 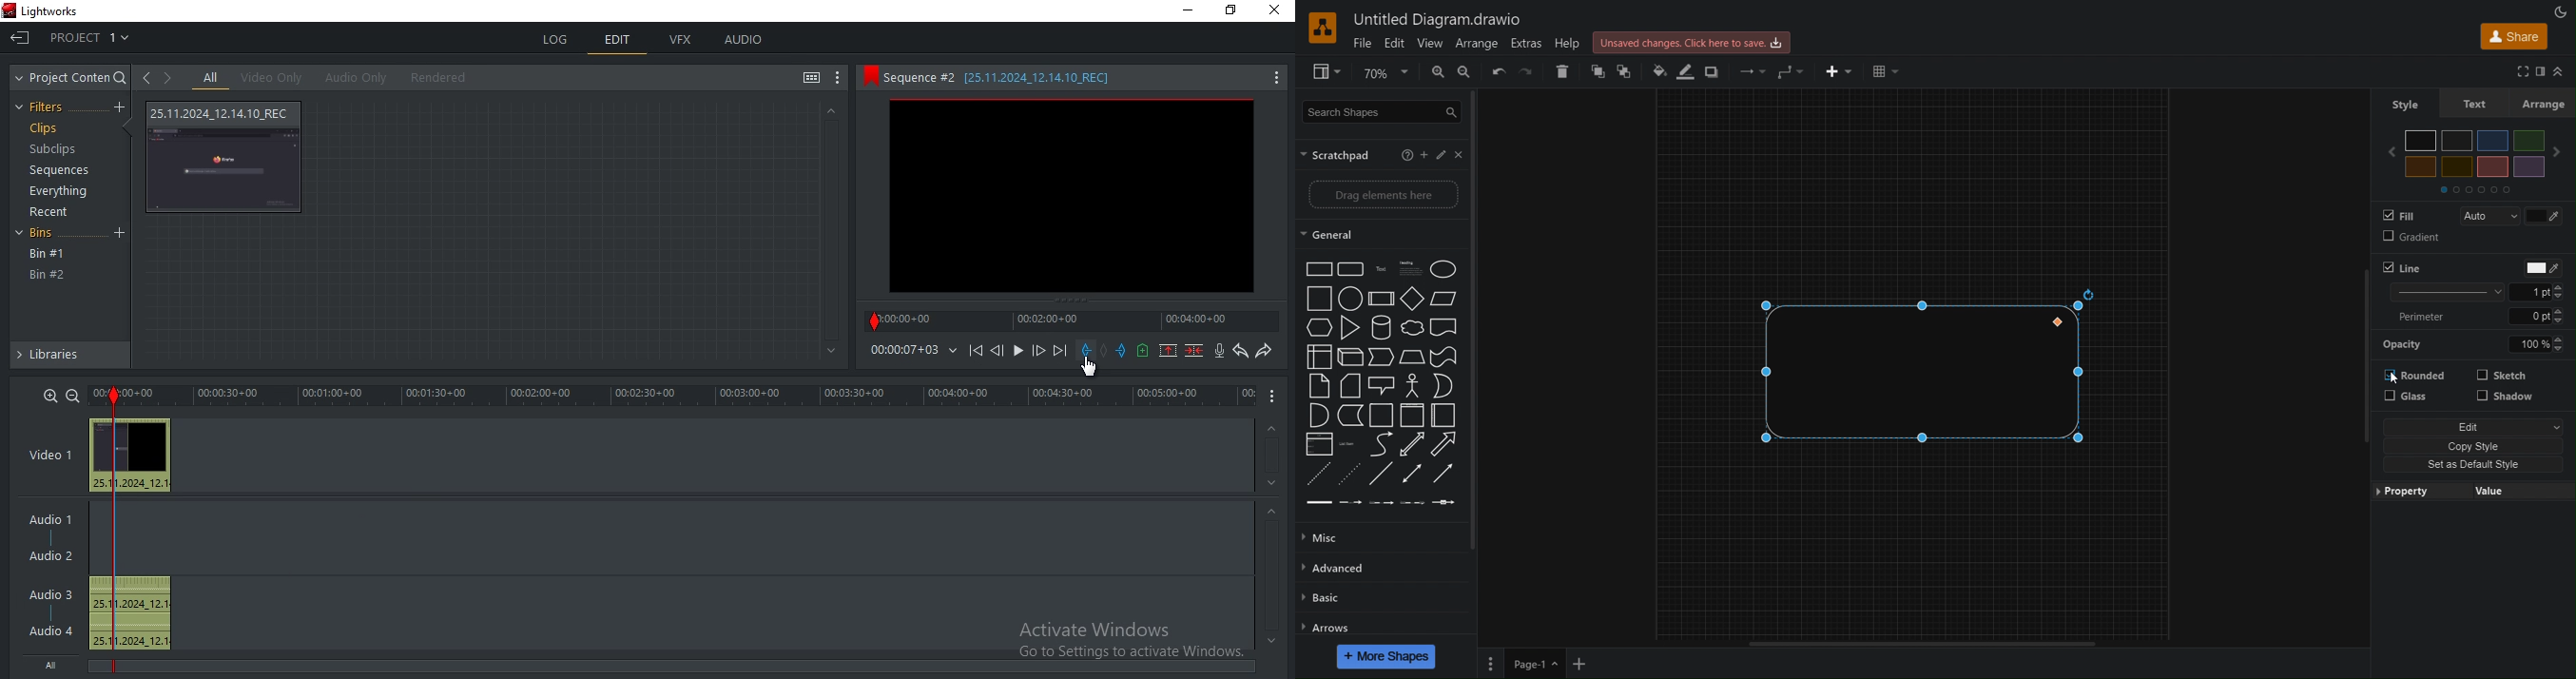 I want to click on Redo, so click(x=1527, y=73).